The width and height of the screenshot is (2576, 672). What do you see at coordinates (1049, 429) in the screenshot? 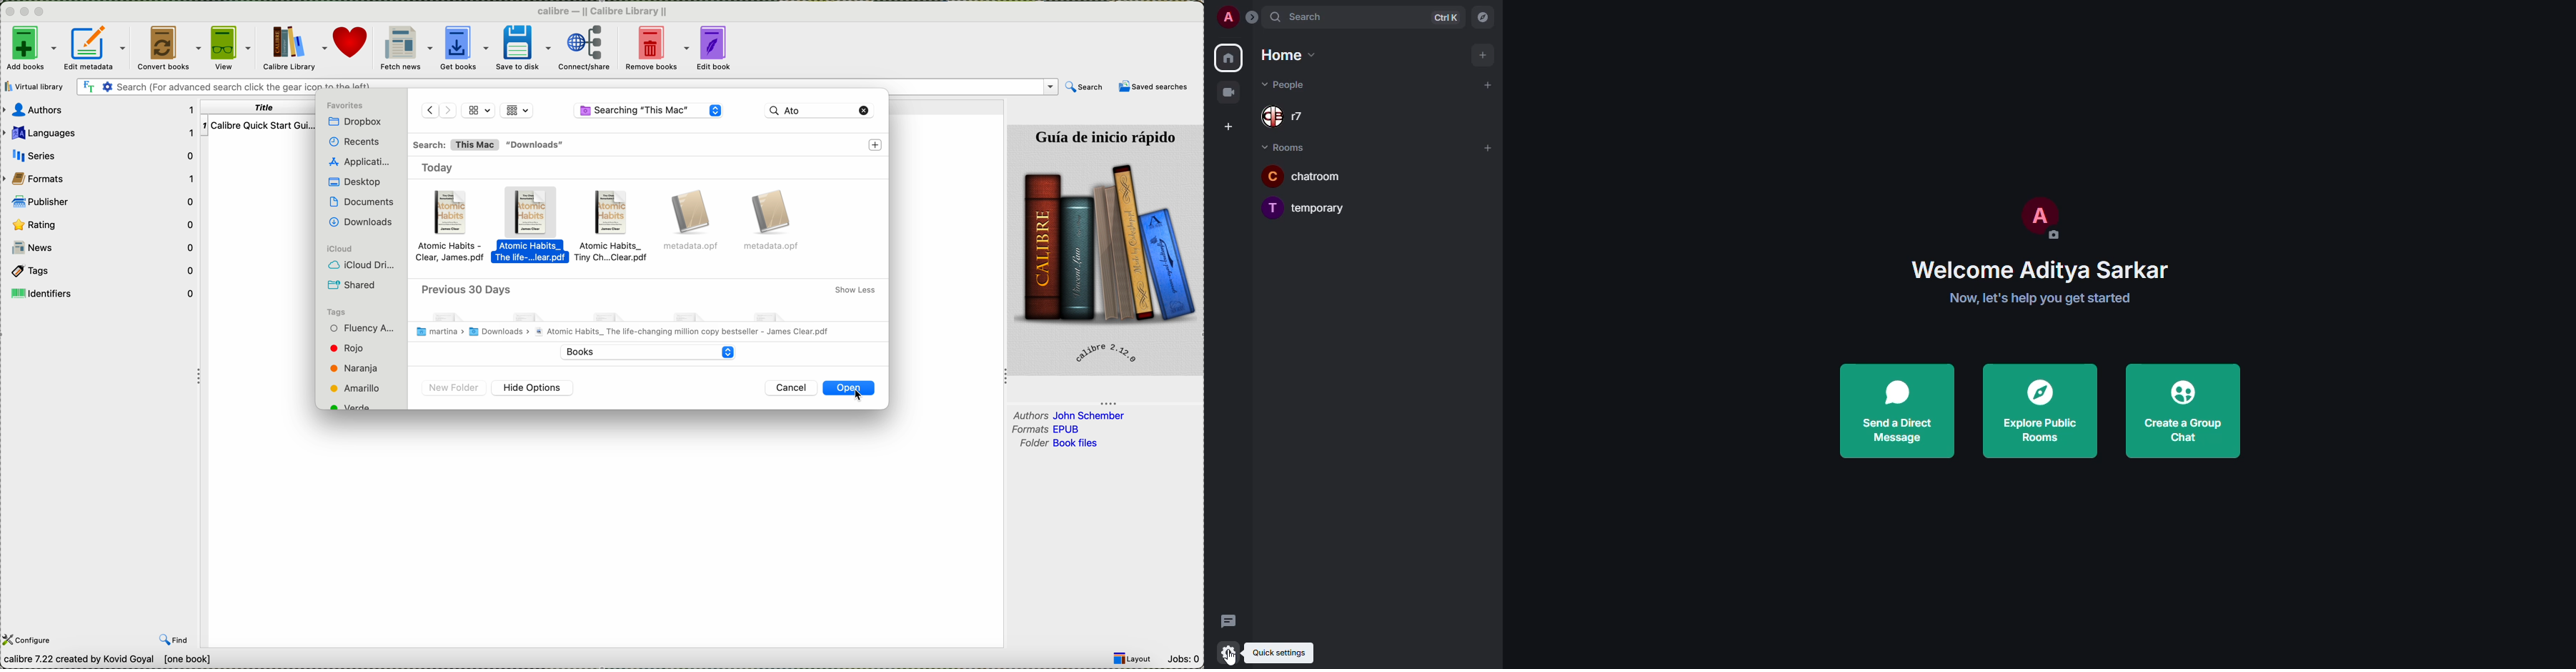
I see `formats` at bounding box center [1049, 429].